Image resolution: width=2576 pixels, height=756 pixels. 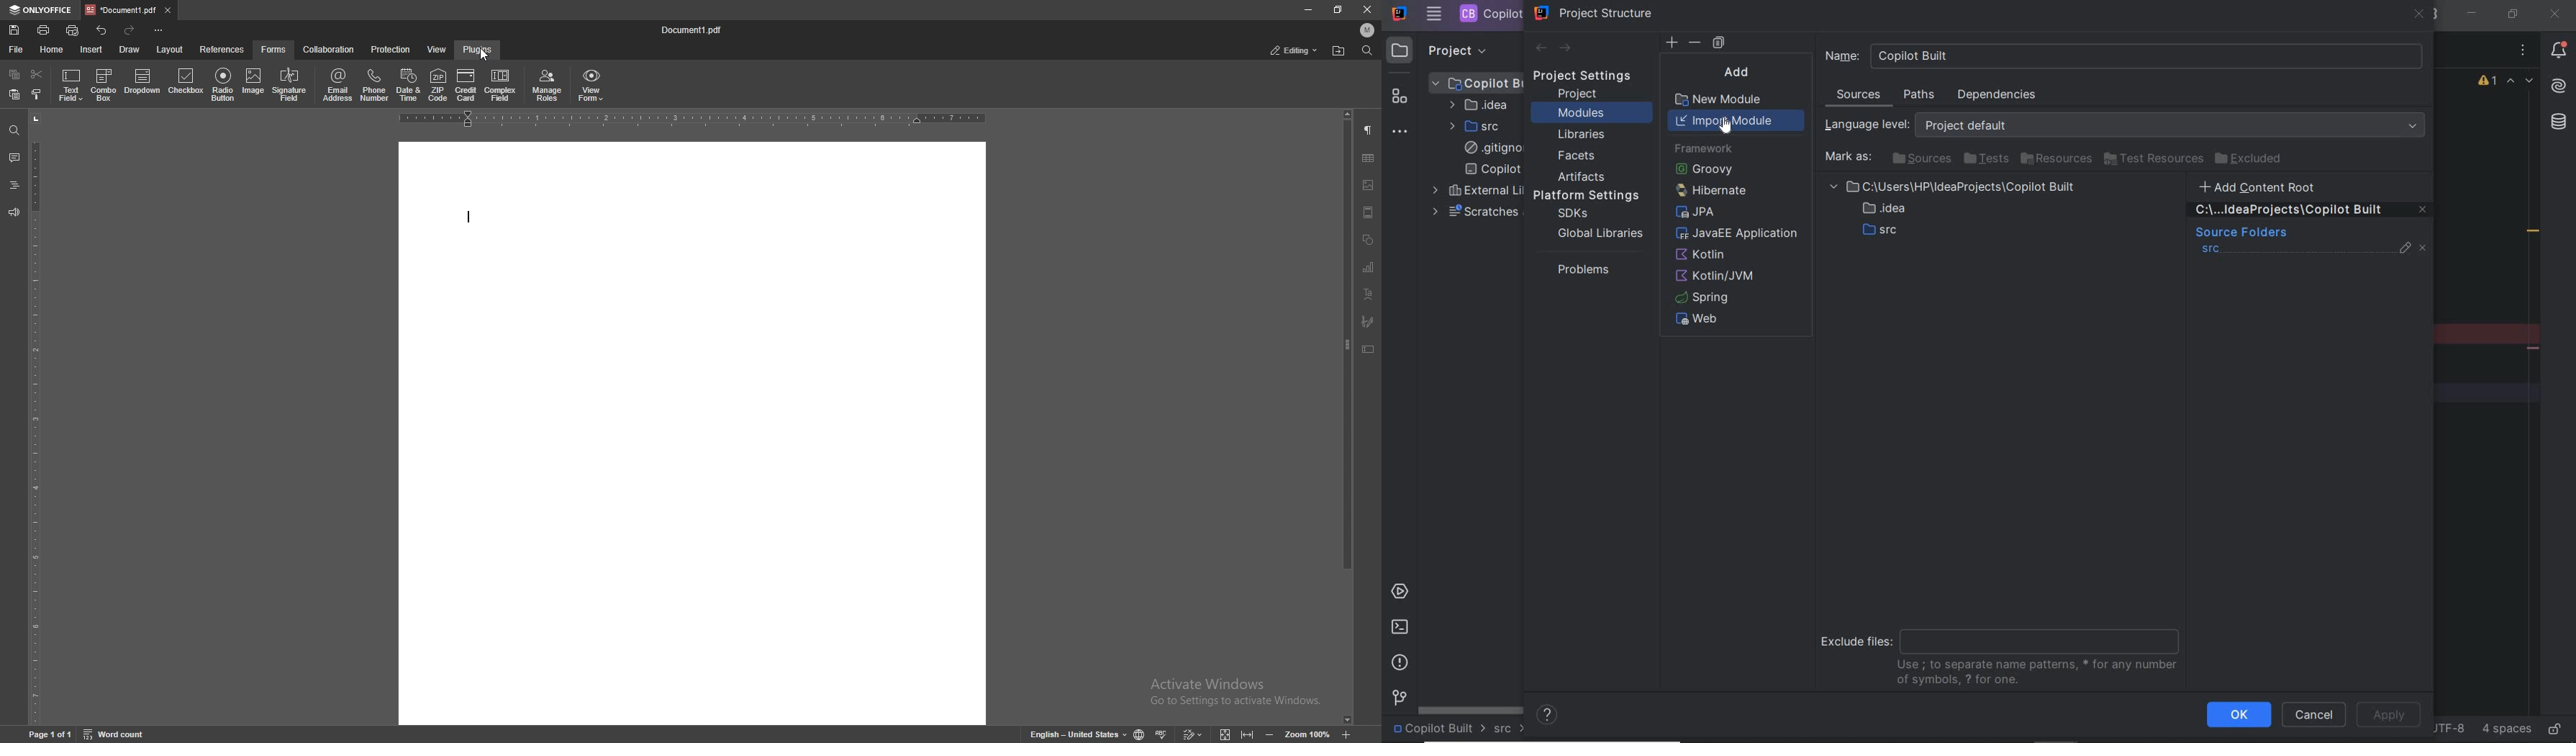 What do you see at coordinates (1308, 734) in the screenshot?
I see `zoom` at bounding box center [1308, 734].